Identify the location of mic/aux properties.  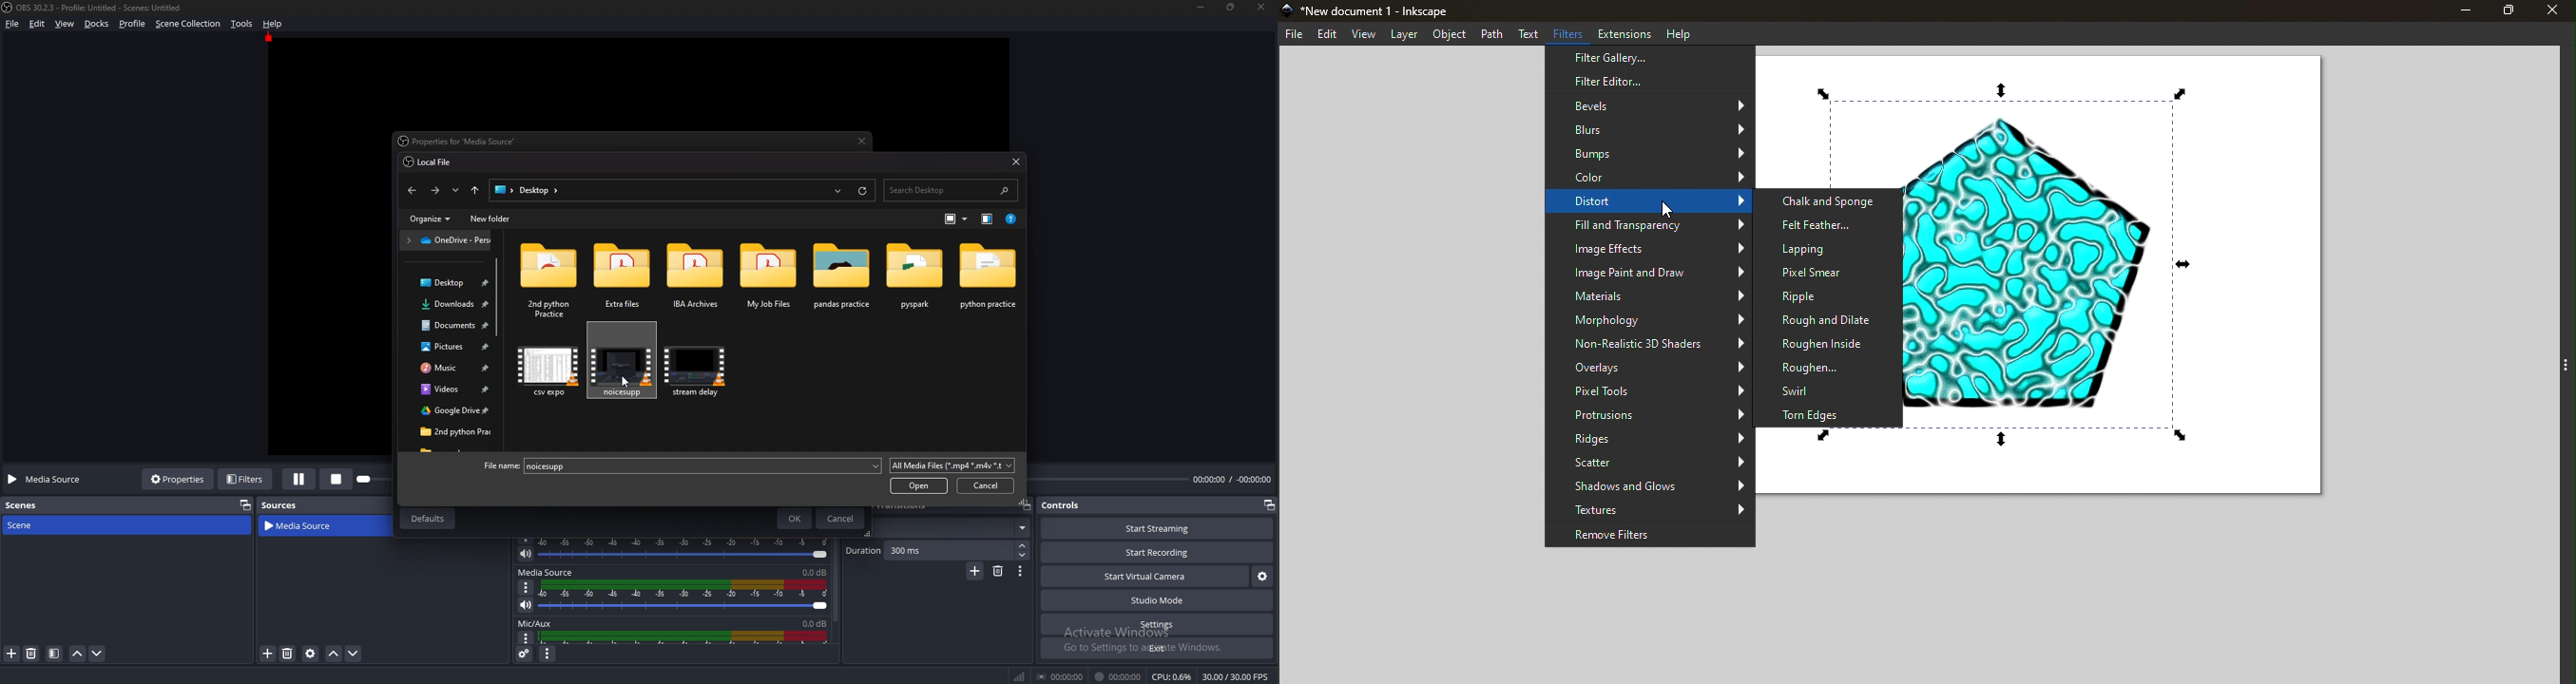
(525, 638).